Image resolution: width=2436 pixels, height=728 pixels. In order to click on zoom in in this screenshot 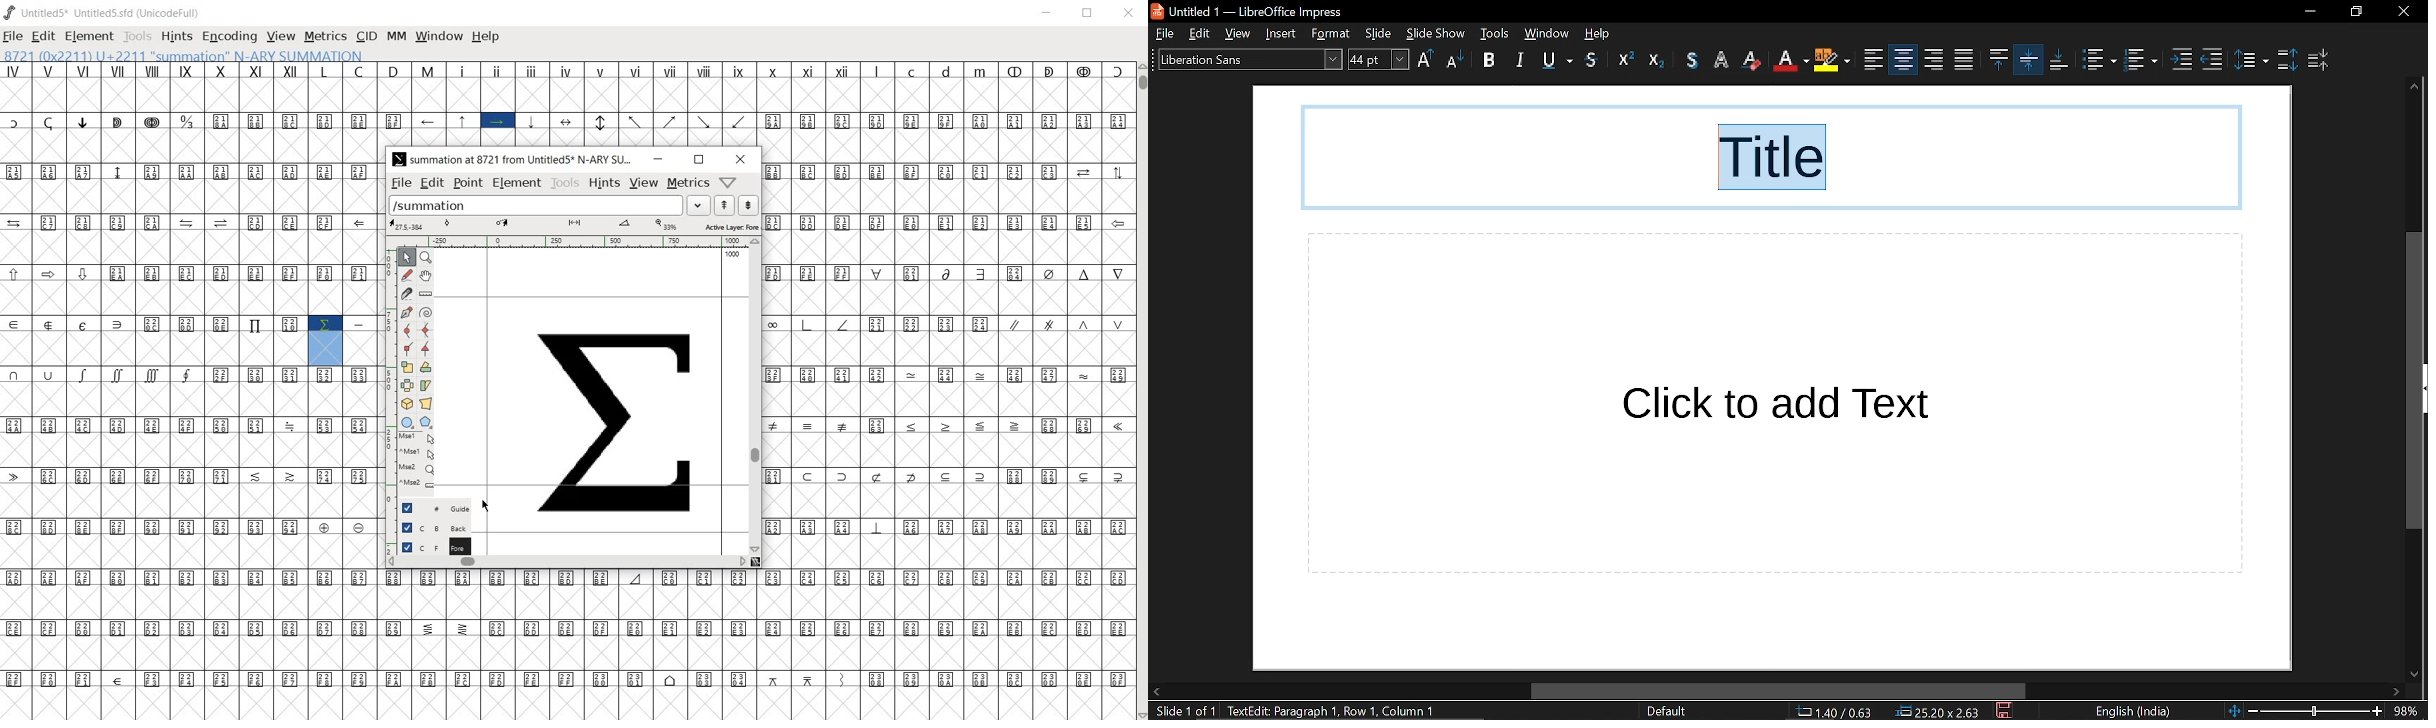, I will do `click(2377, 712)`.